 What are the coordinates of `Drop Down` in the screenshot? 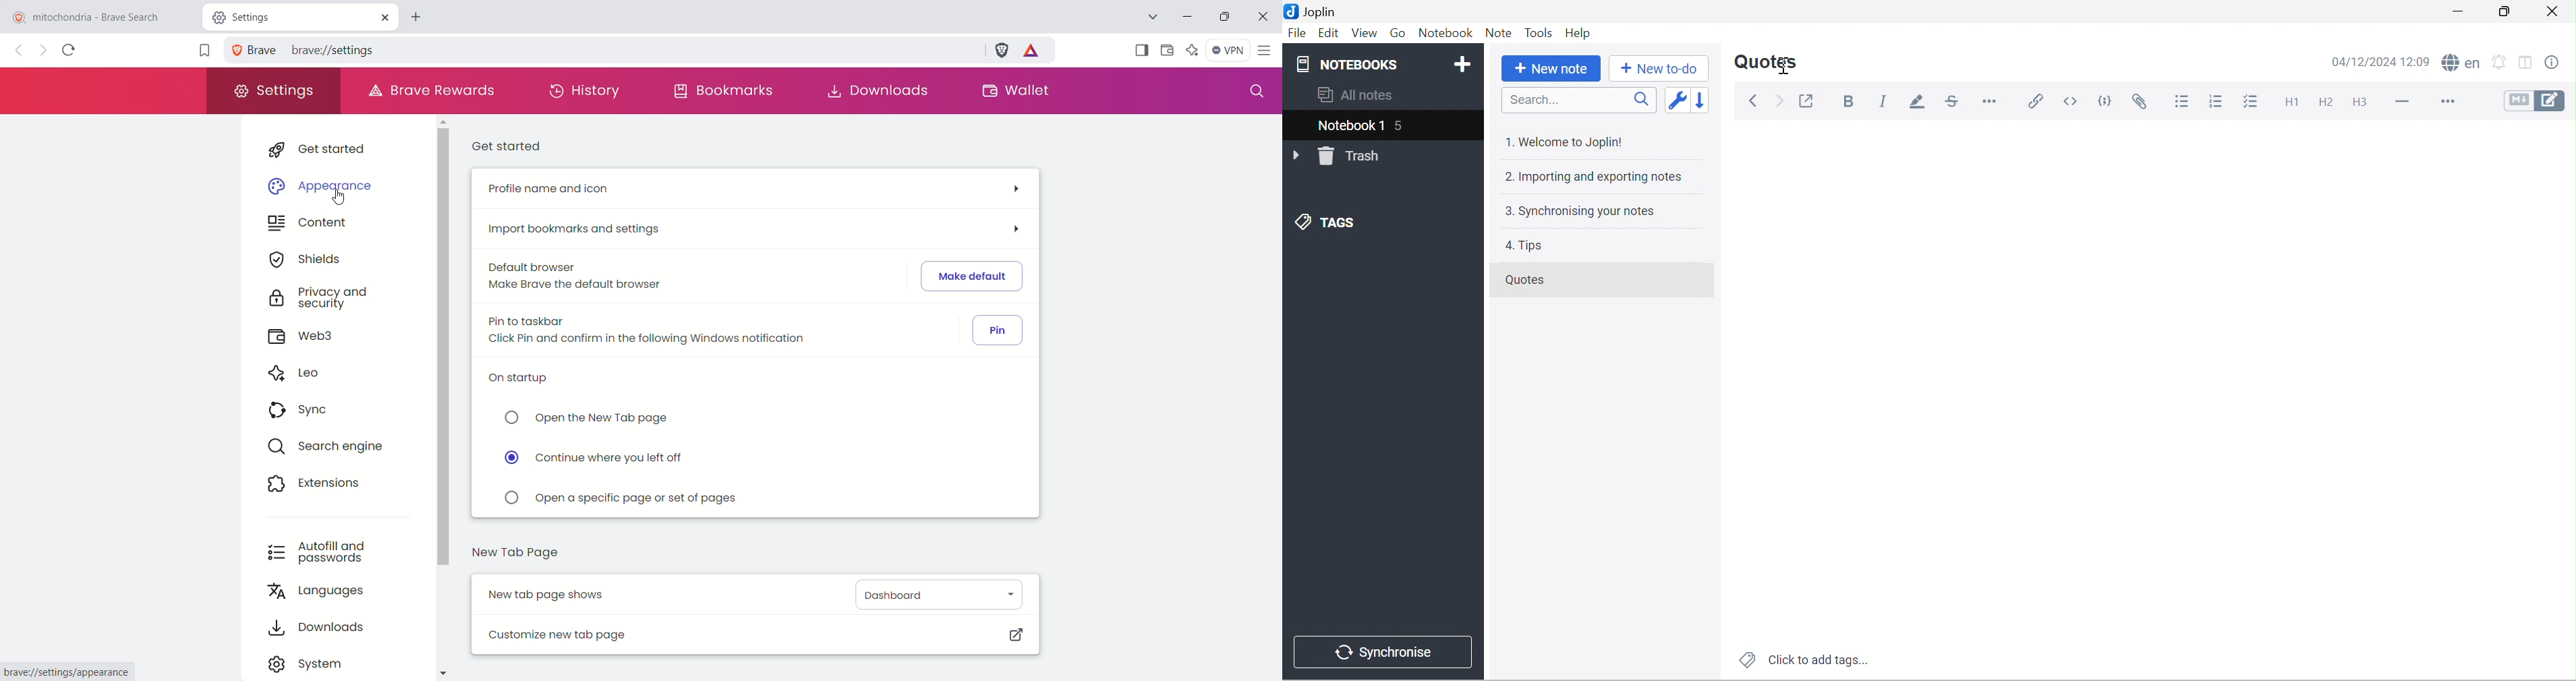 It's located at (1297, 156).